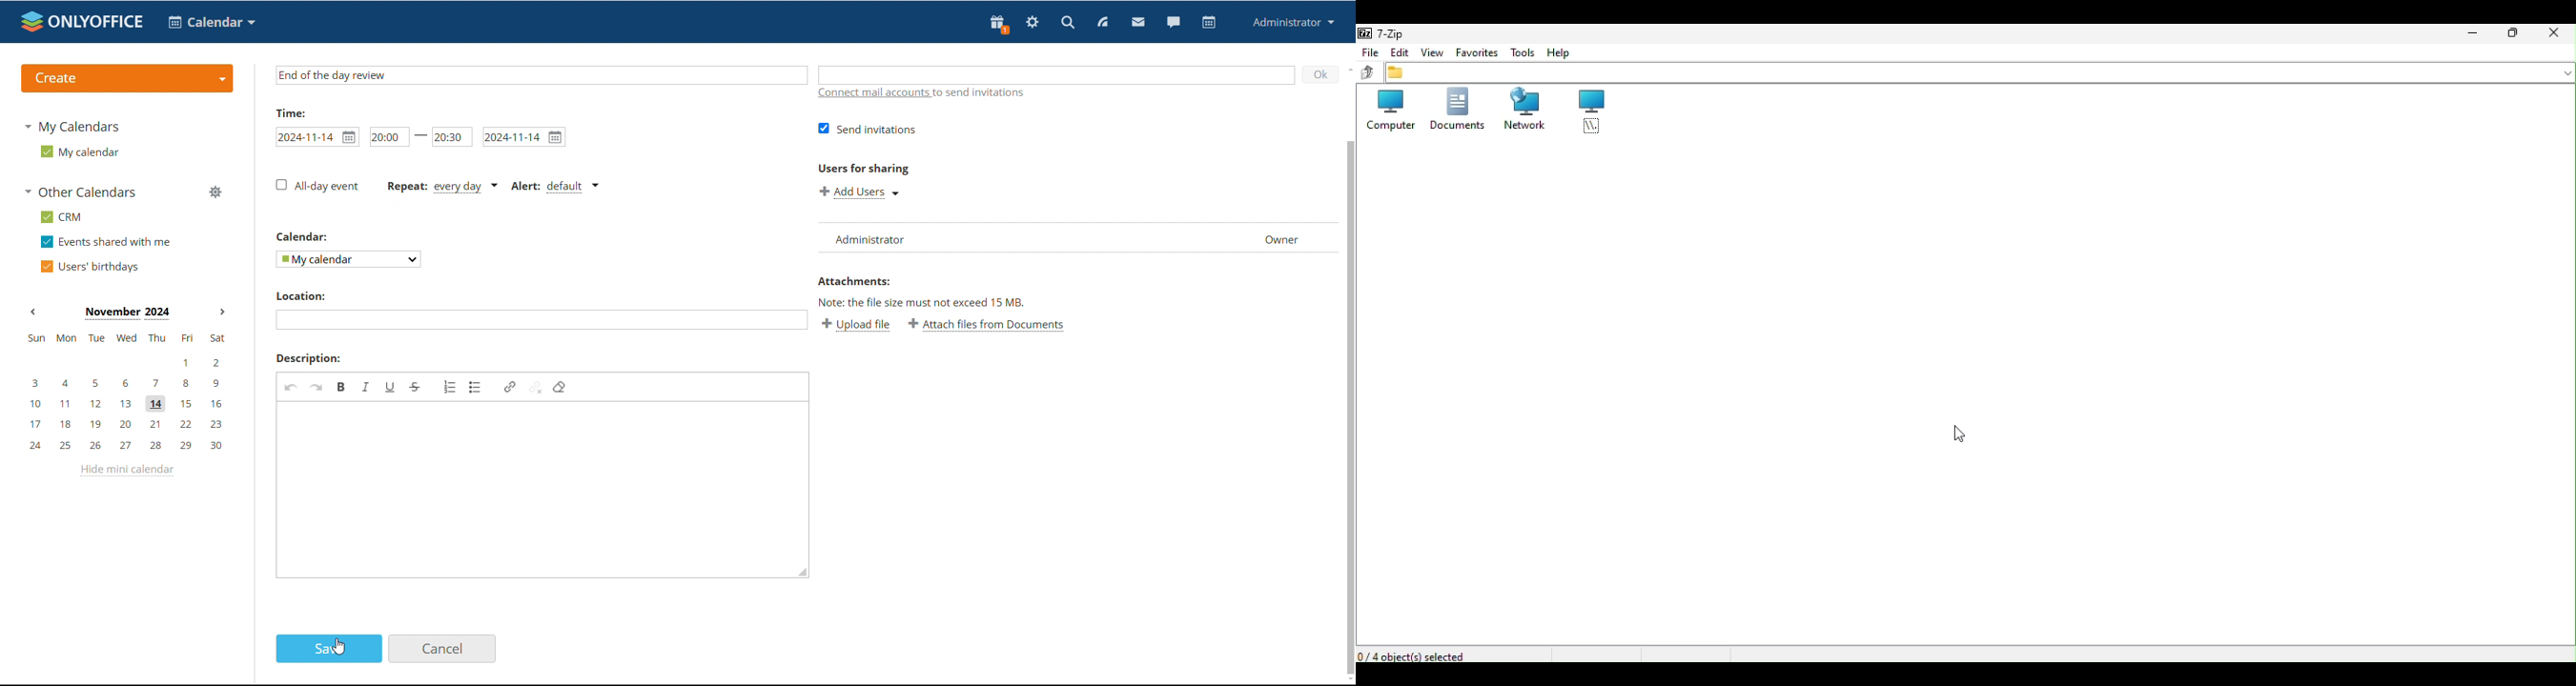  Describe the element at coordinates (510, 387) in the screenshot. I see `link` at that location.